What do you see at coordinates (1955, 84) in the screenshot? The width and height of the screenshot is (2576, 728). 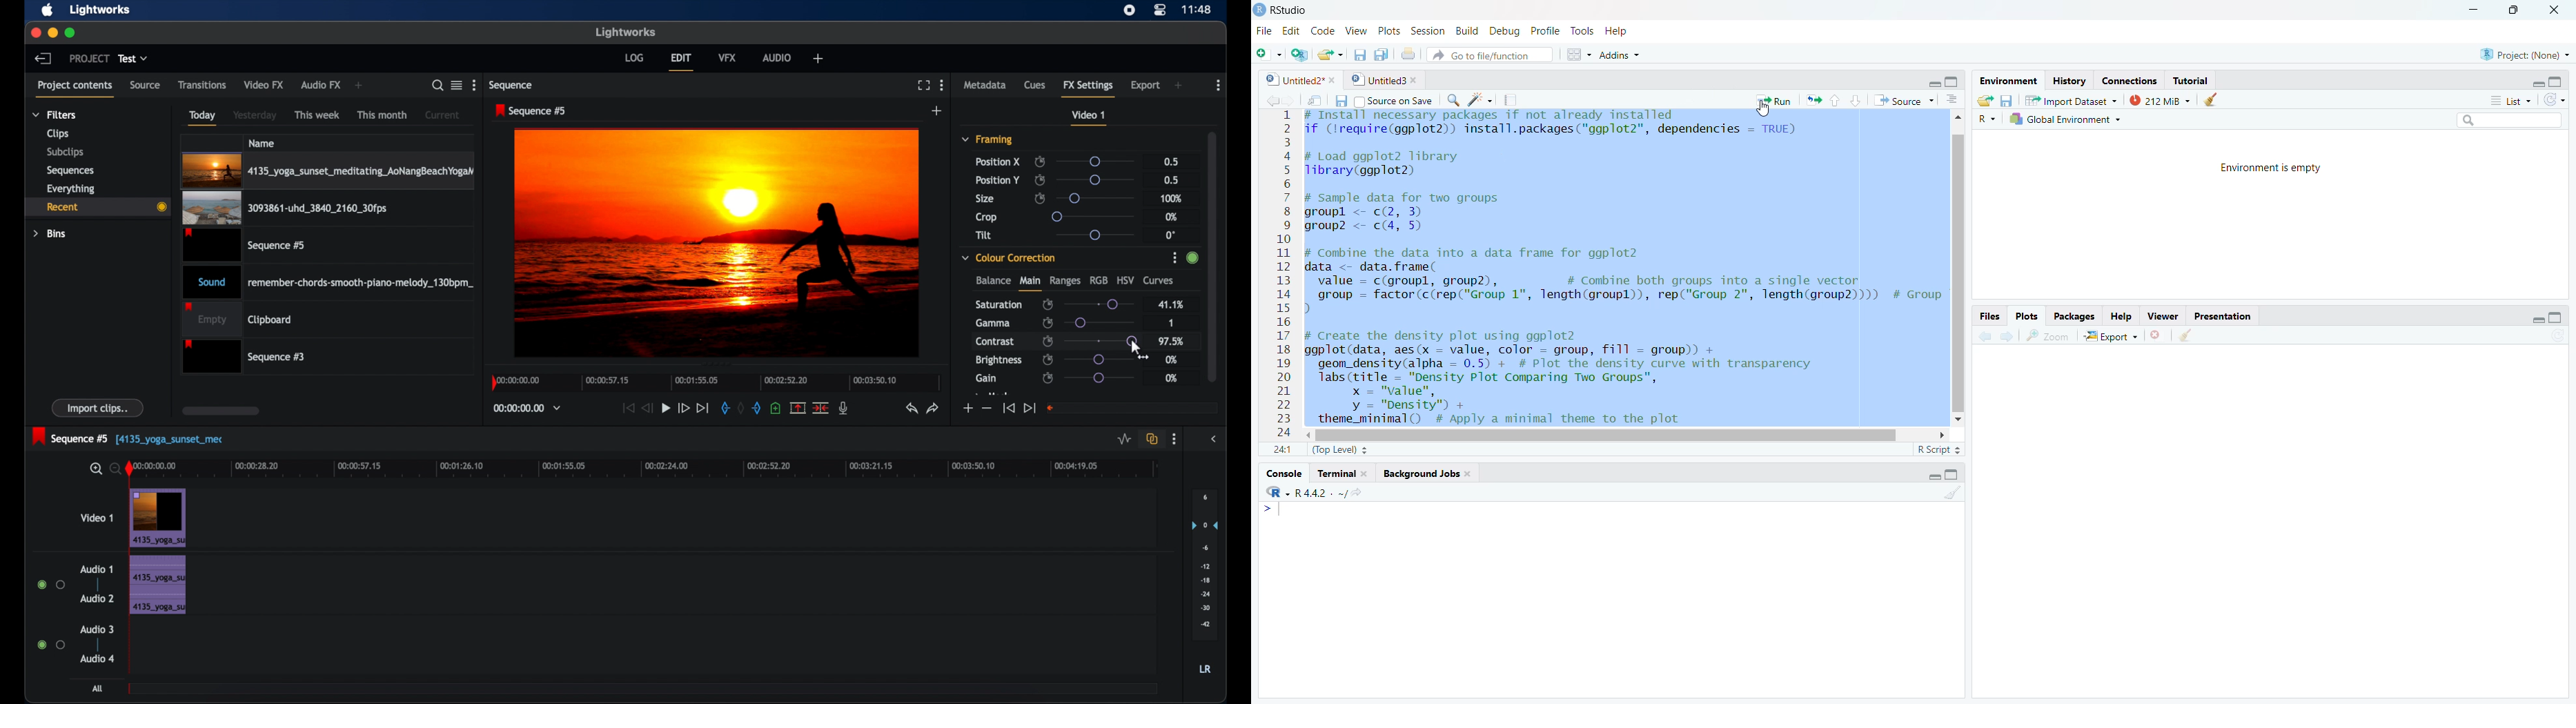 I see `maximize` at bounding box center [1955, 84].